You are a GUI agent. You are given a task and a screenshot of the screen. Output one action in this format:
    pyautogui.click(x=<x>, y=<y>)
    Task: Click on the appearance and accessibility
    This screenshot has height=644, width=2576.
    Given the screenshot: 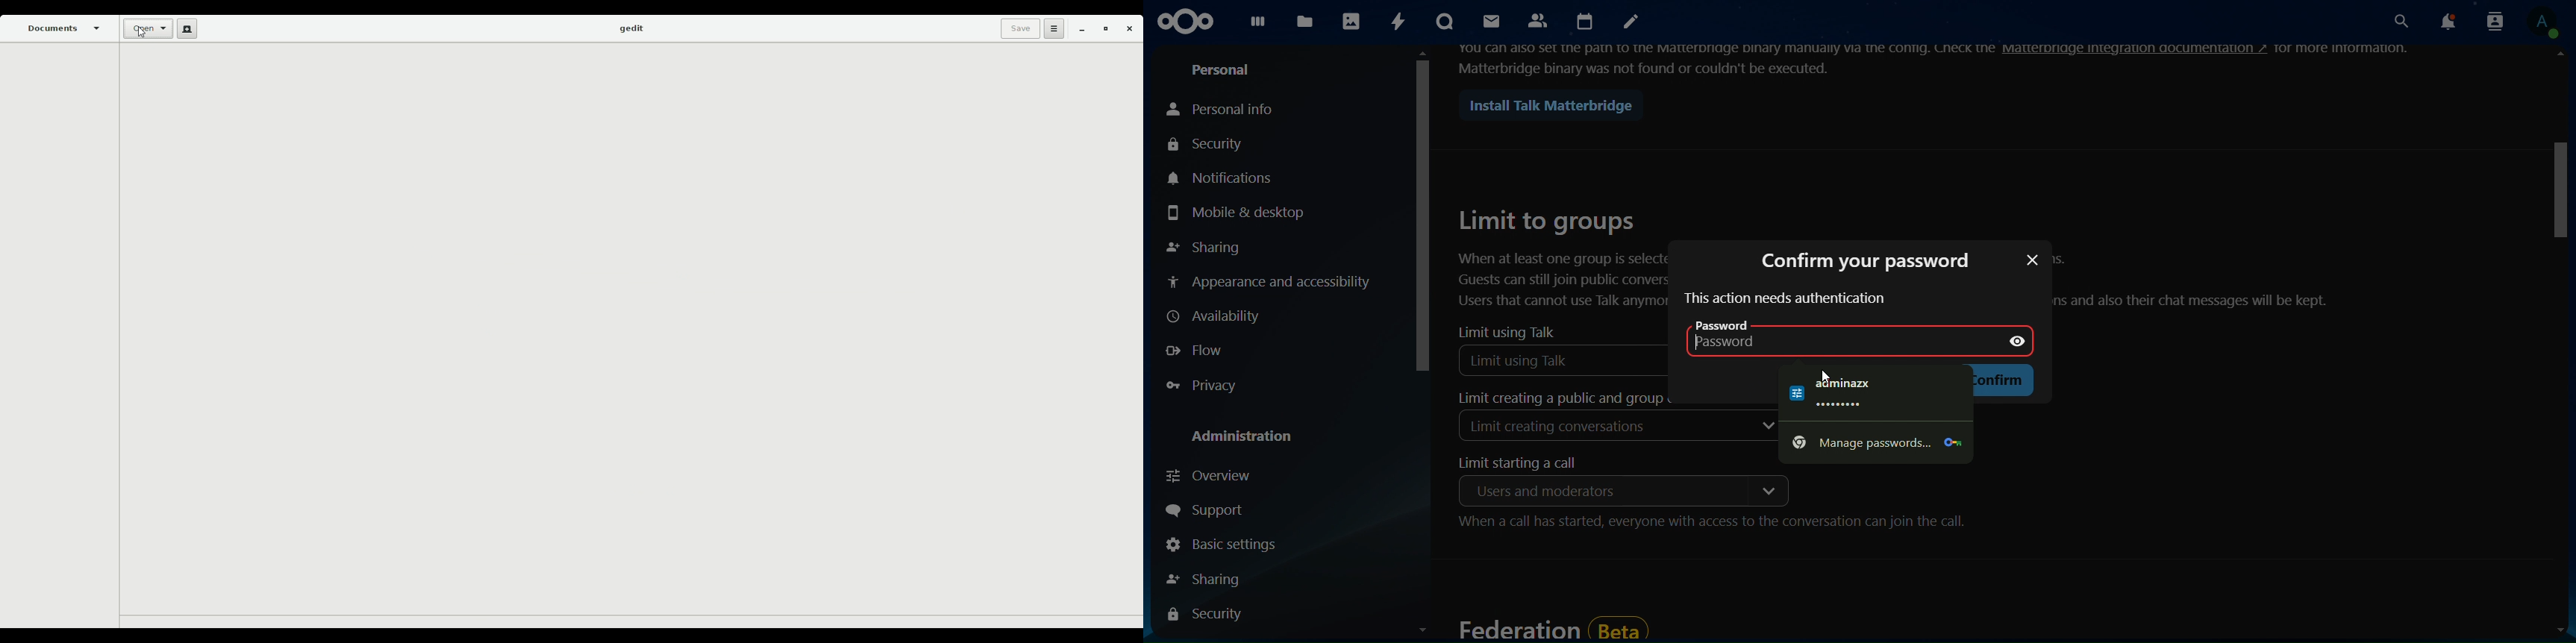 What is the action you would take?
    pyautogui.click(x=1269, y=280)
    